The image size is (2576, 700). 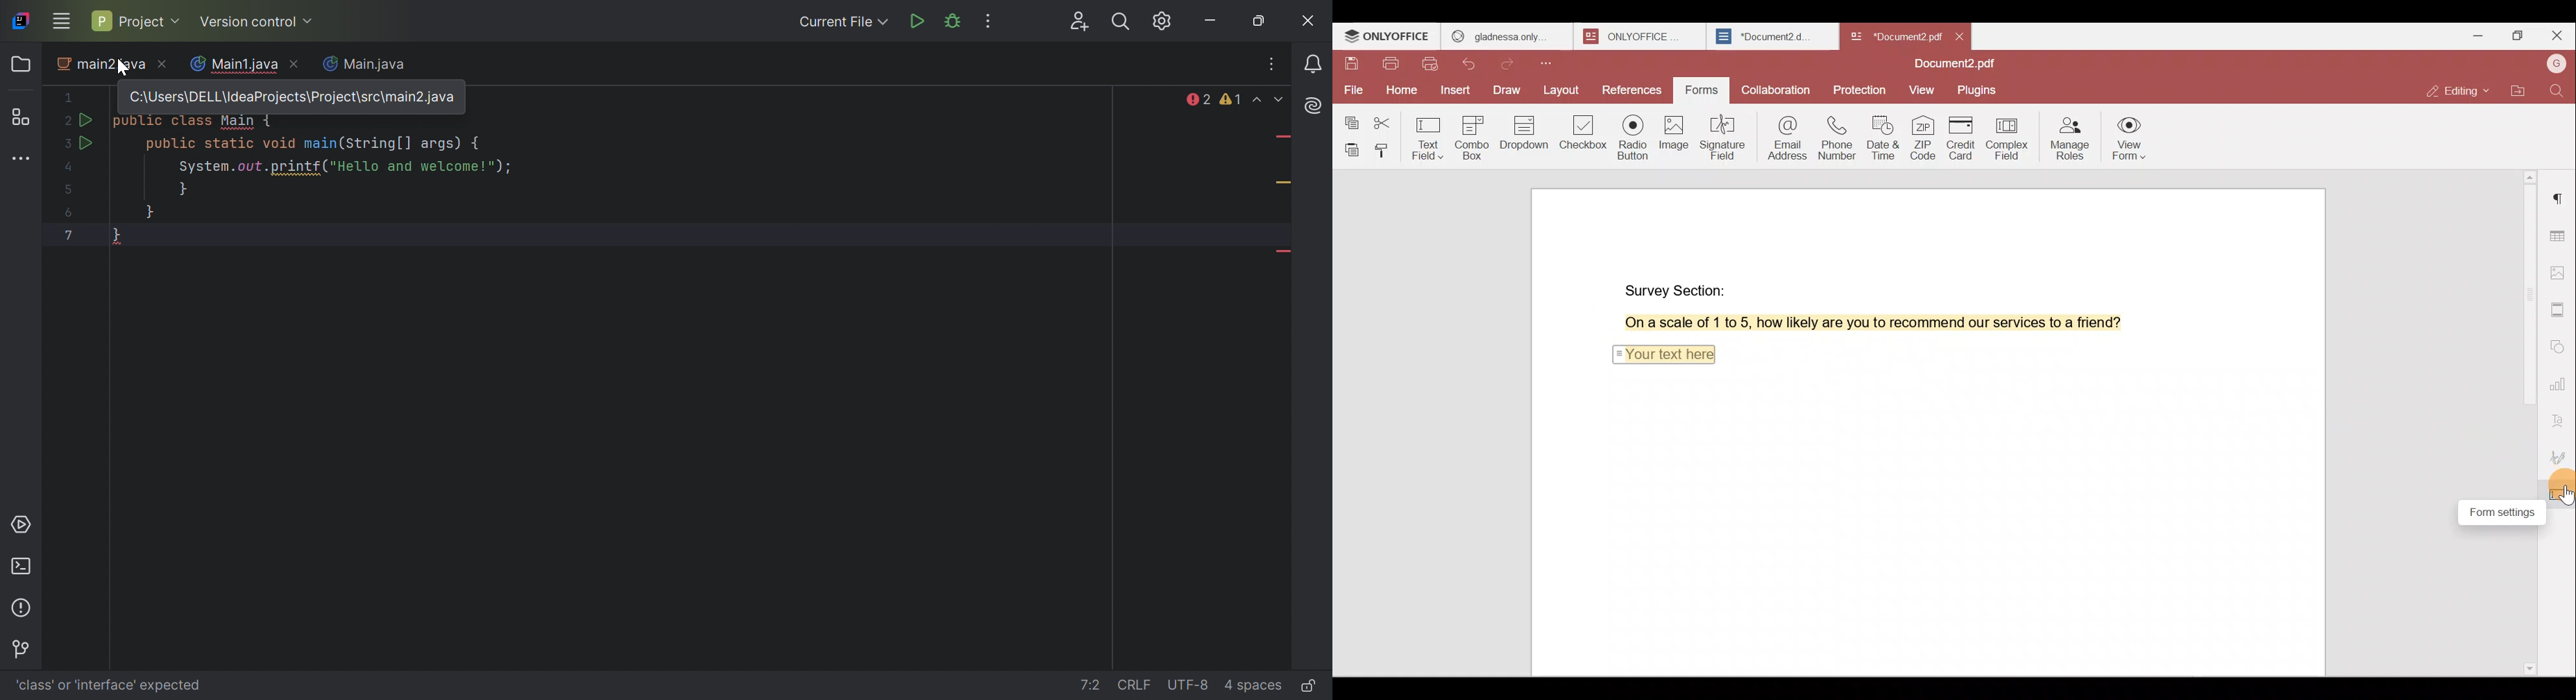 I want to click on Combo box, so click(x=1477, y=135).